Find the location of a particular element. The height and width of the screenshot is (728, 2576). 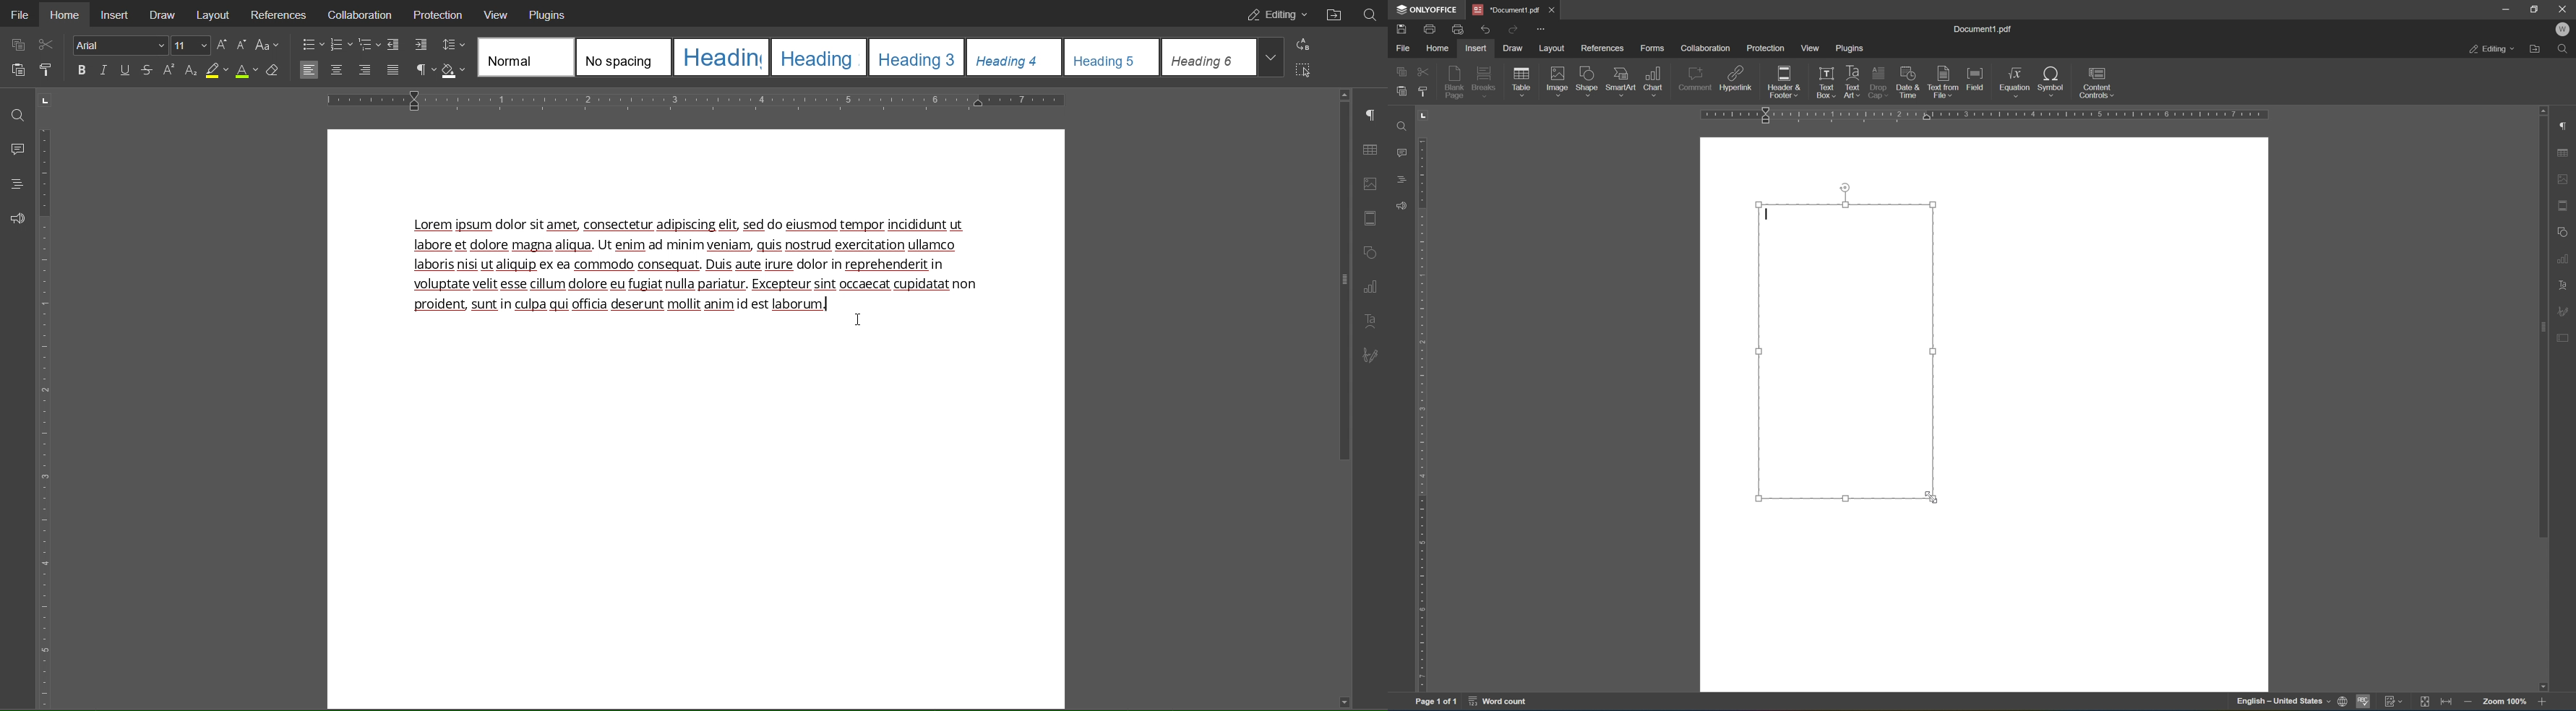

paste is located at coordinates (1399, 92).